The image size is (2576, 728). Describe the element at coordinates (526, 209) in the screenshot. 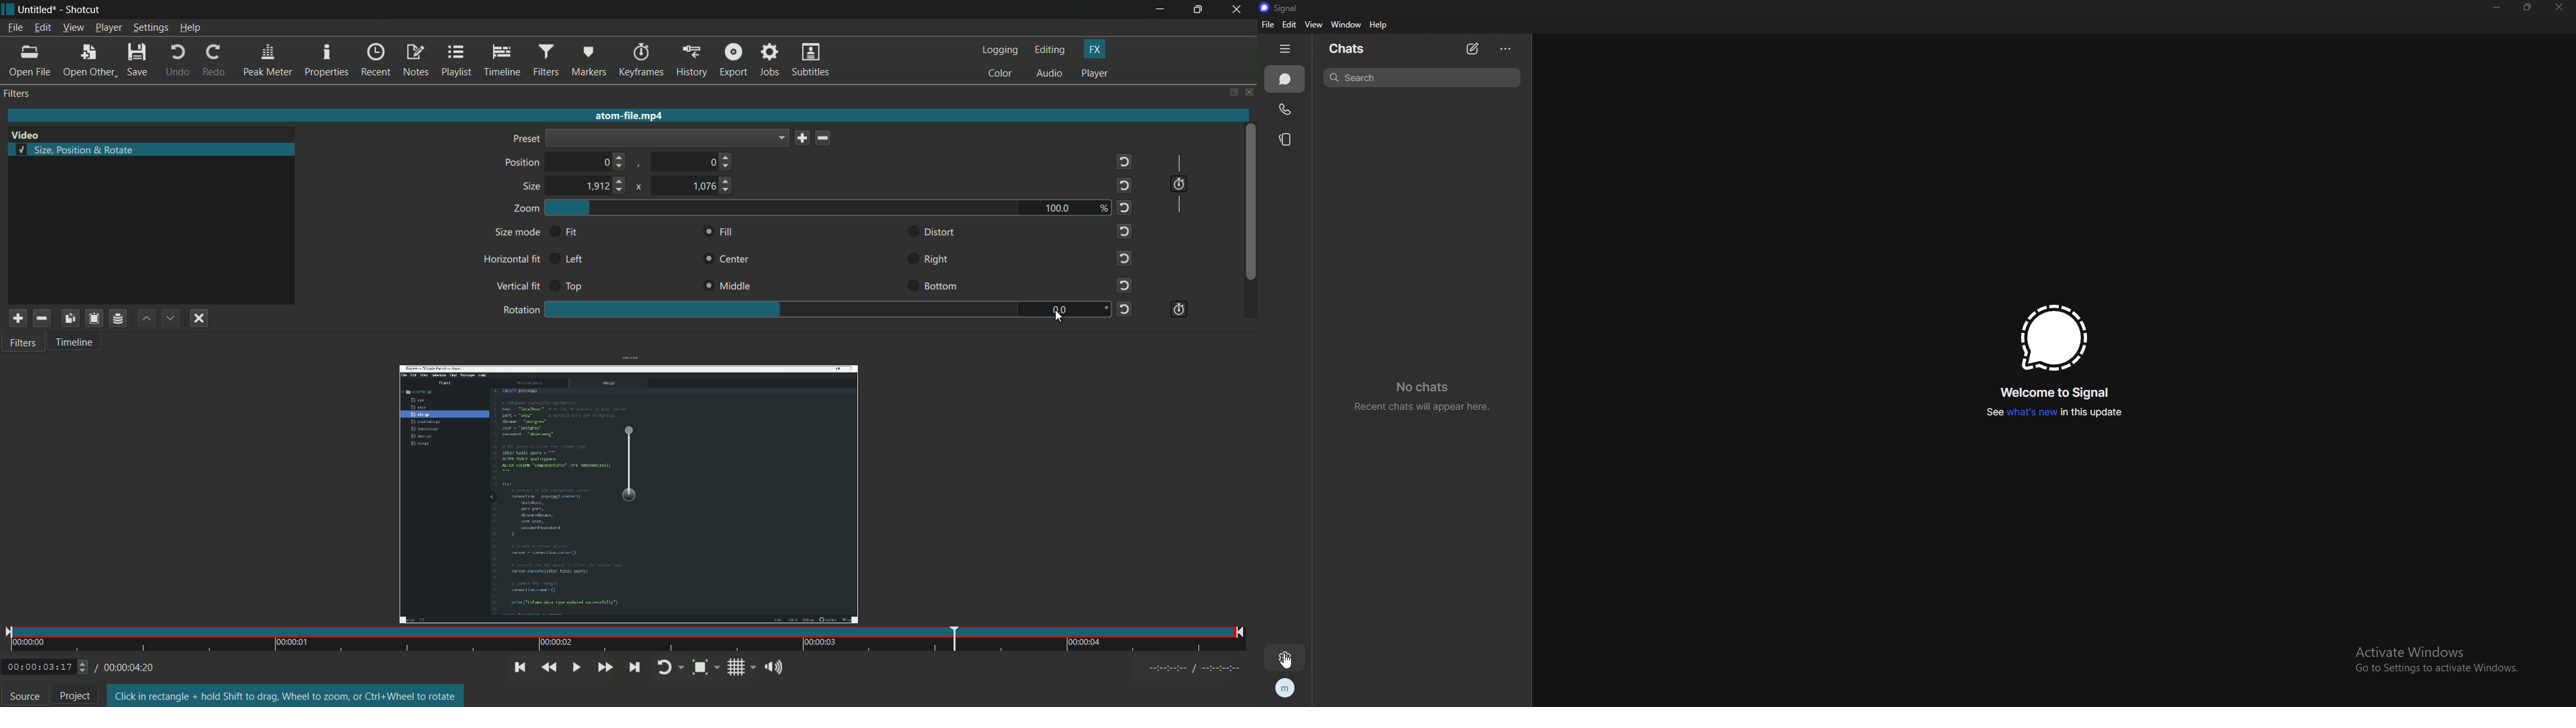

I see `zoom` at that location.